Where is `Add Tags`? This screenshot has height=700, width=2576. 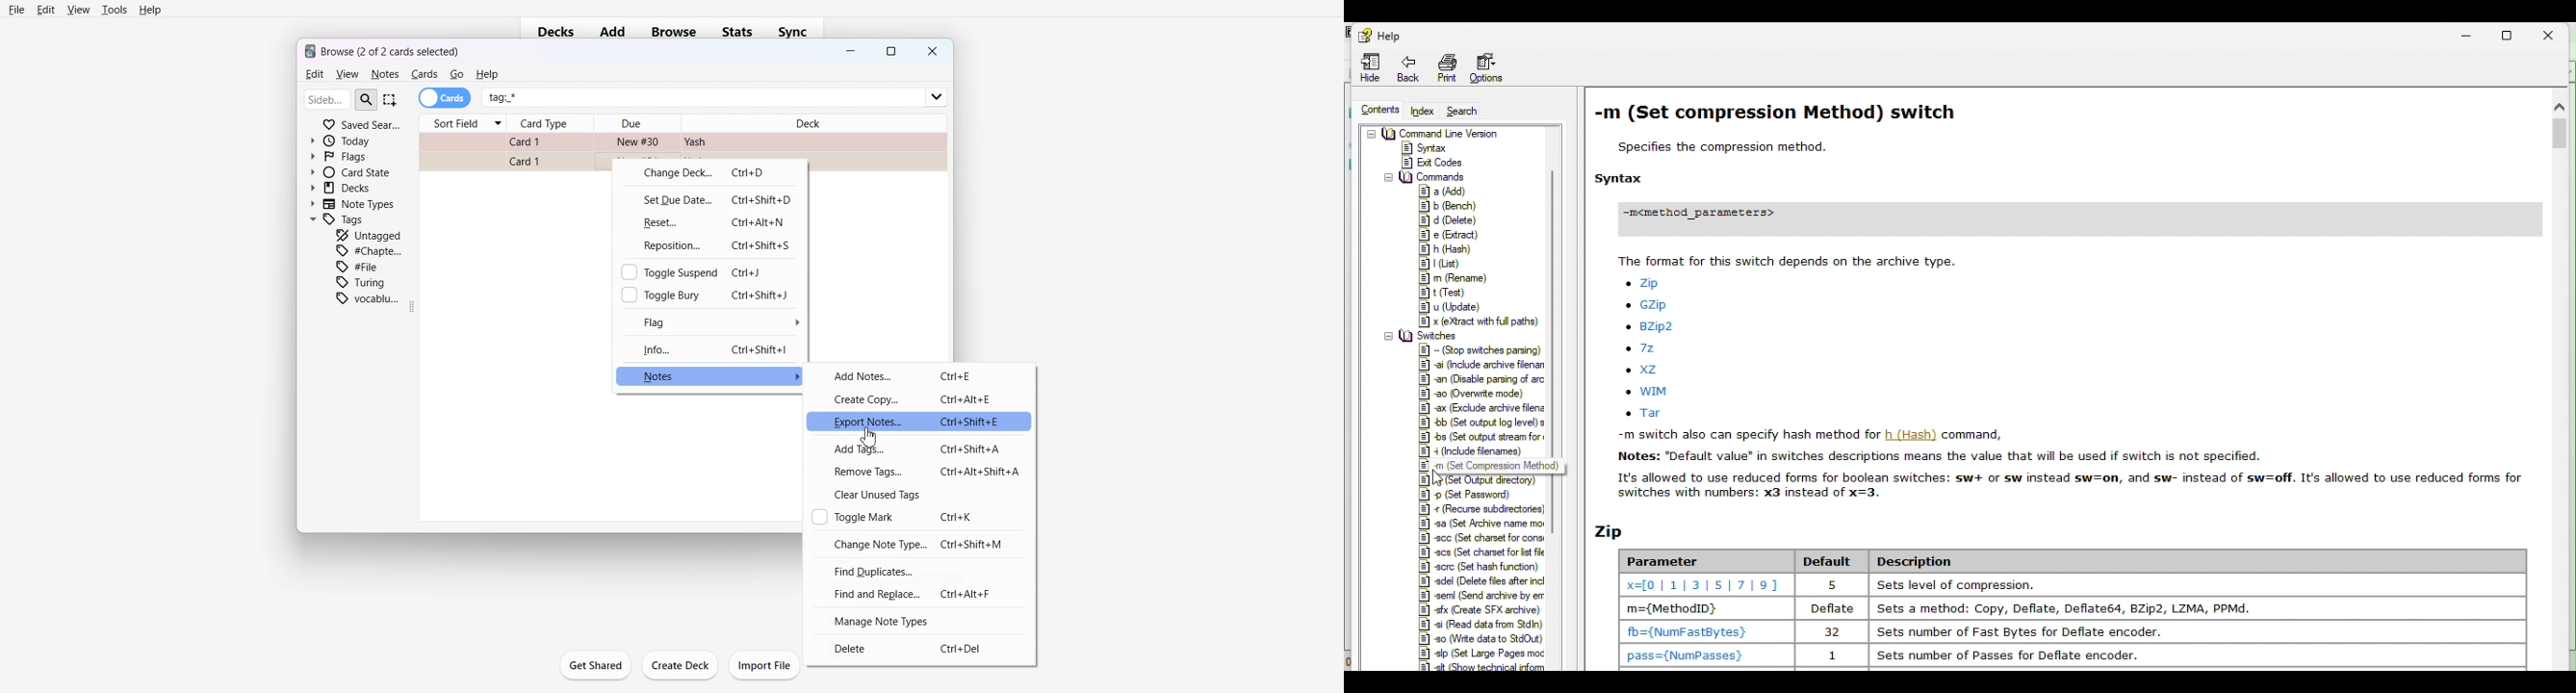 Add Tags is located at coordinates (918, 448).